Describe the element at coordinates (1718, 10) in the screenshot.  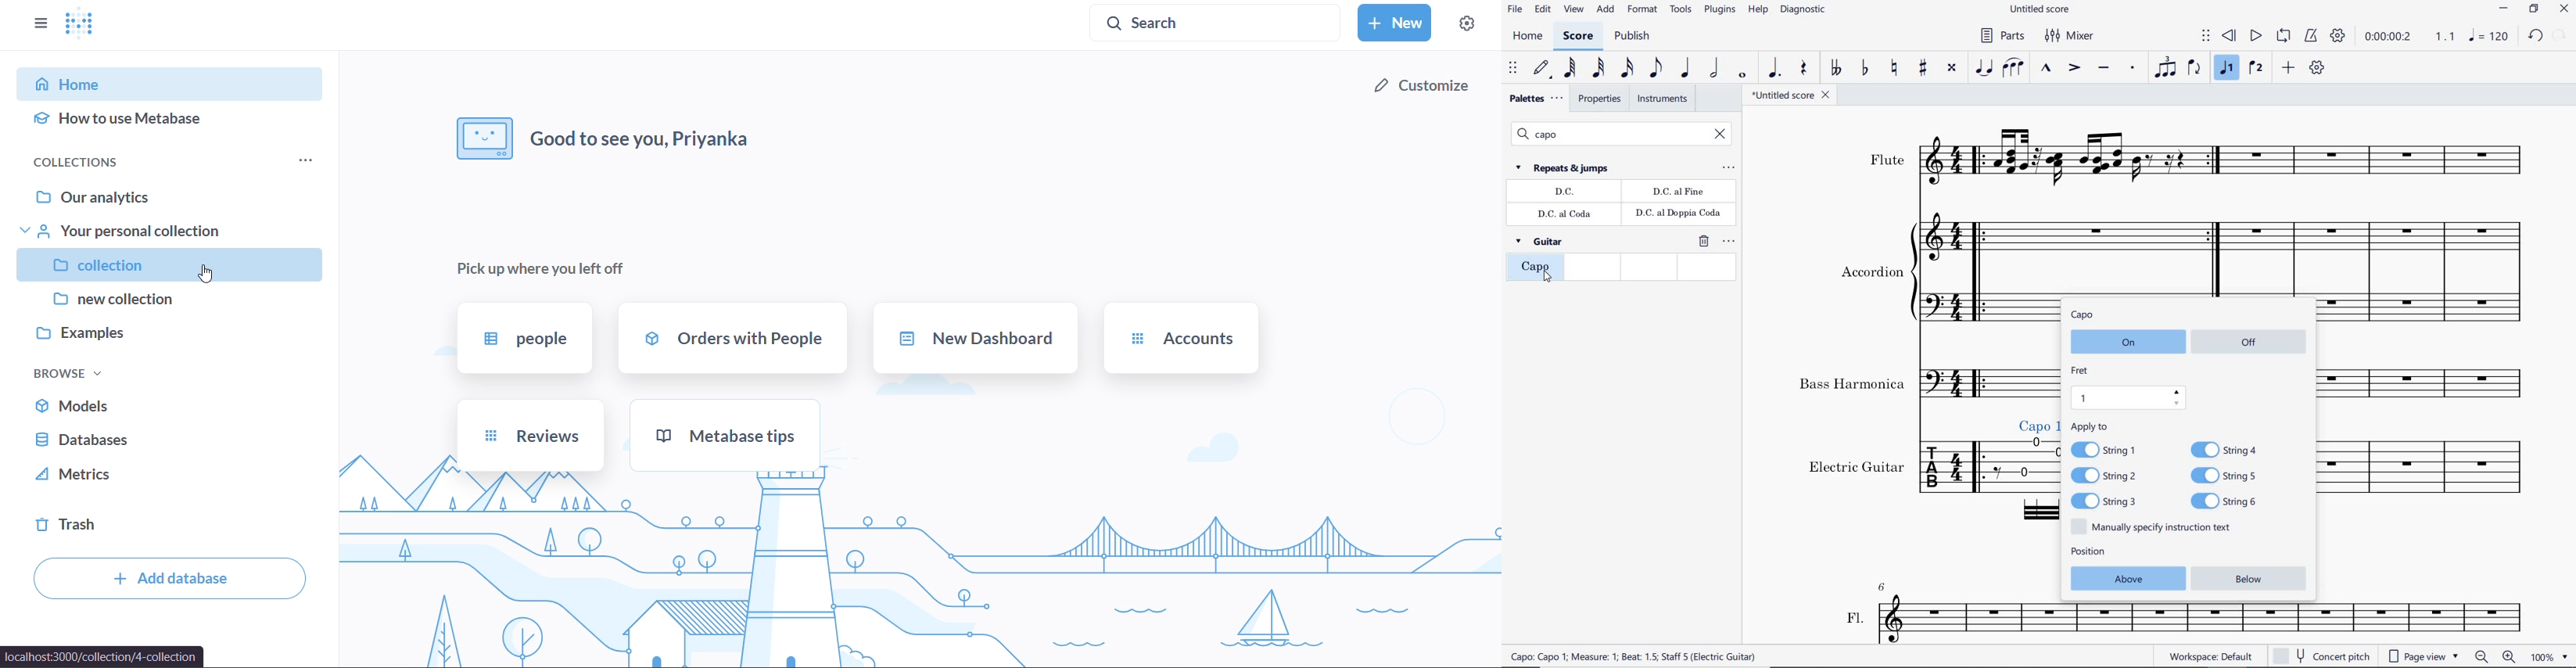
I see `plugins` at that location.